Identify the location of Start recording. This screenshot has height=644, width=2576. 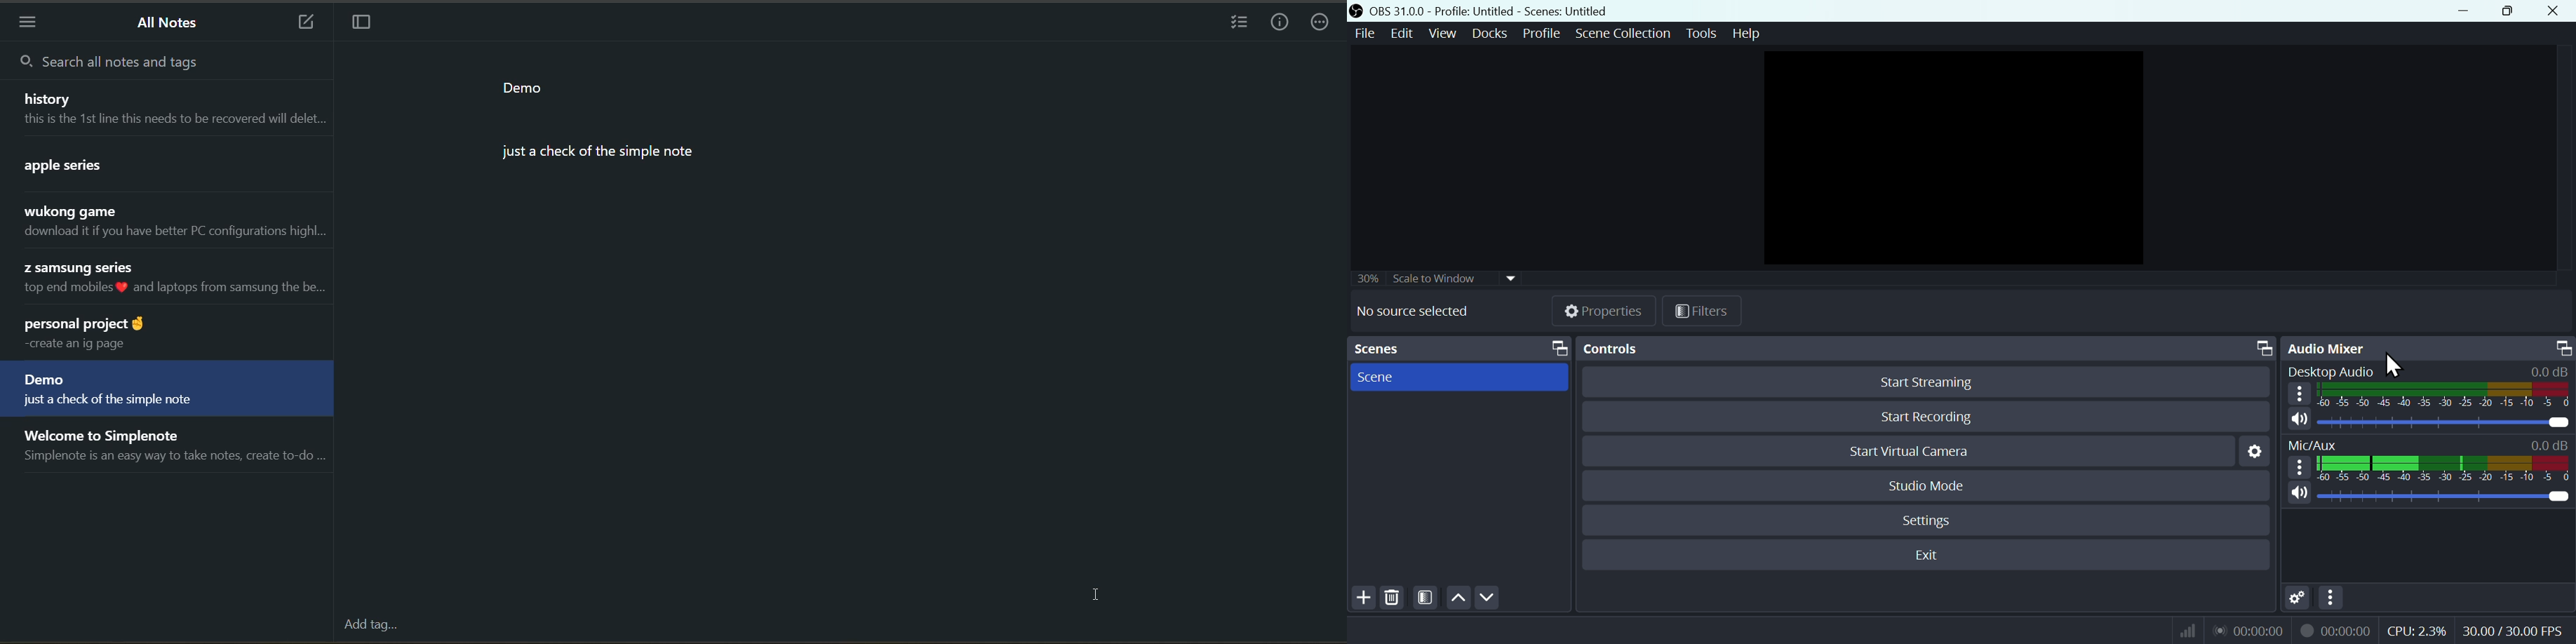
(1937, 417).